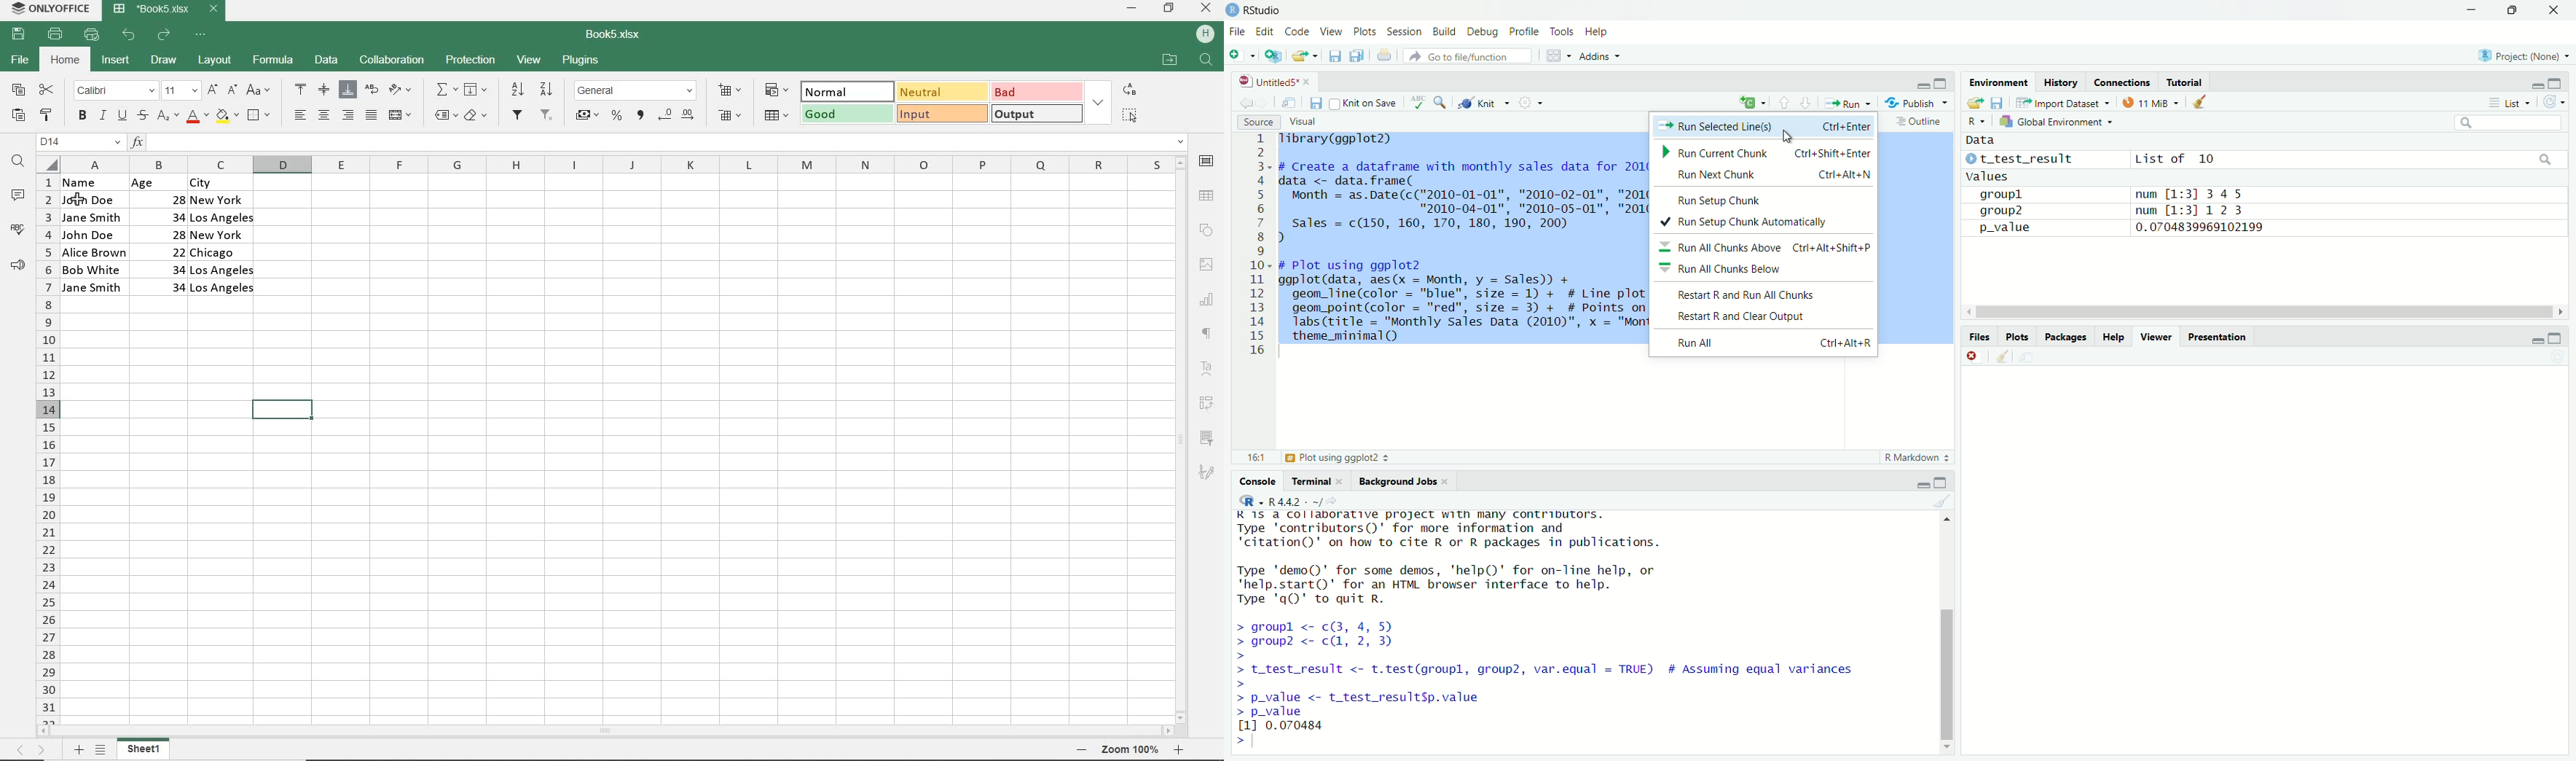  I want to click on Run All Ctrl+Alt+R I, so click(1777, 342).